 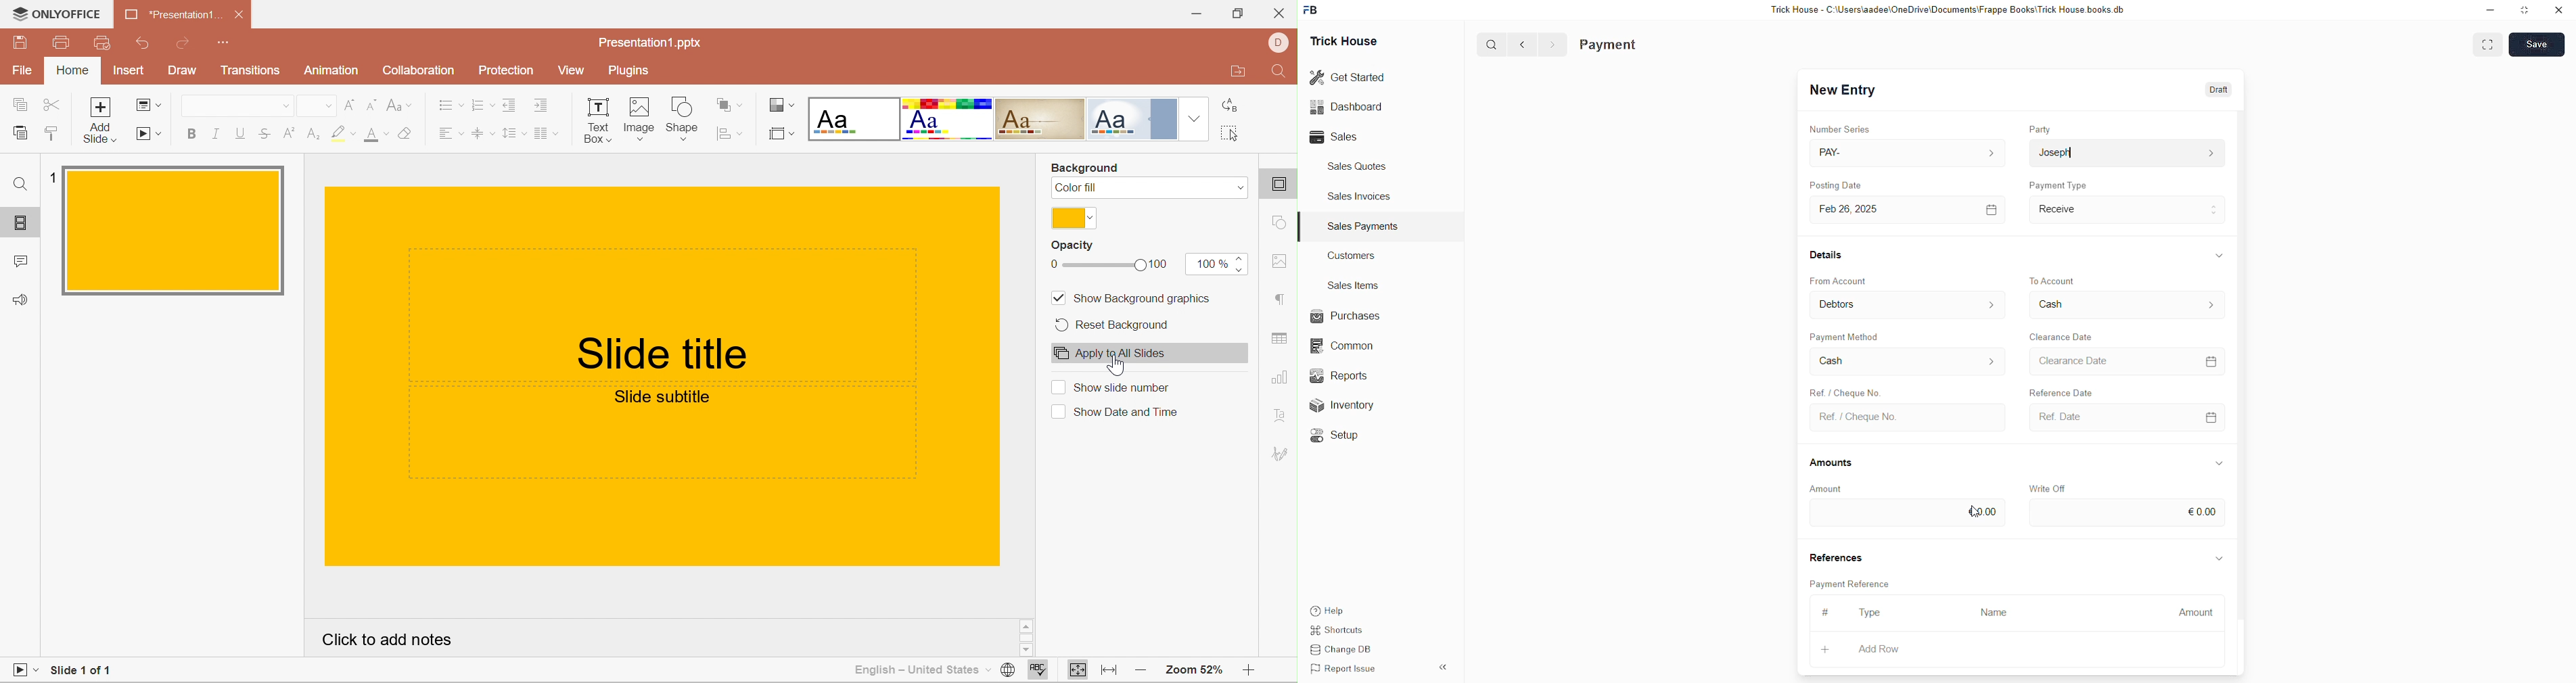 I want to click on Hide sidebar, so click(x=1443, y=667).